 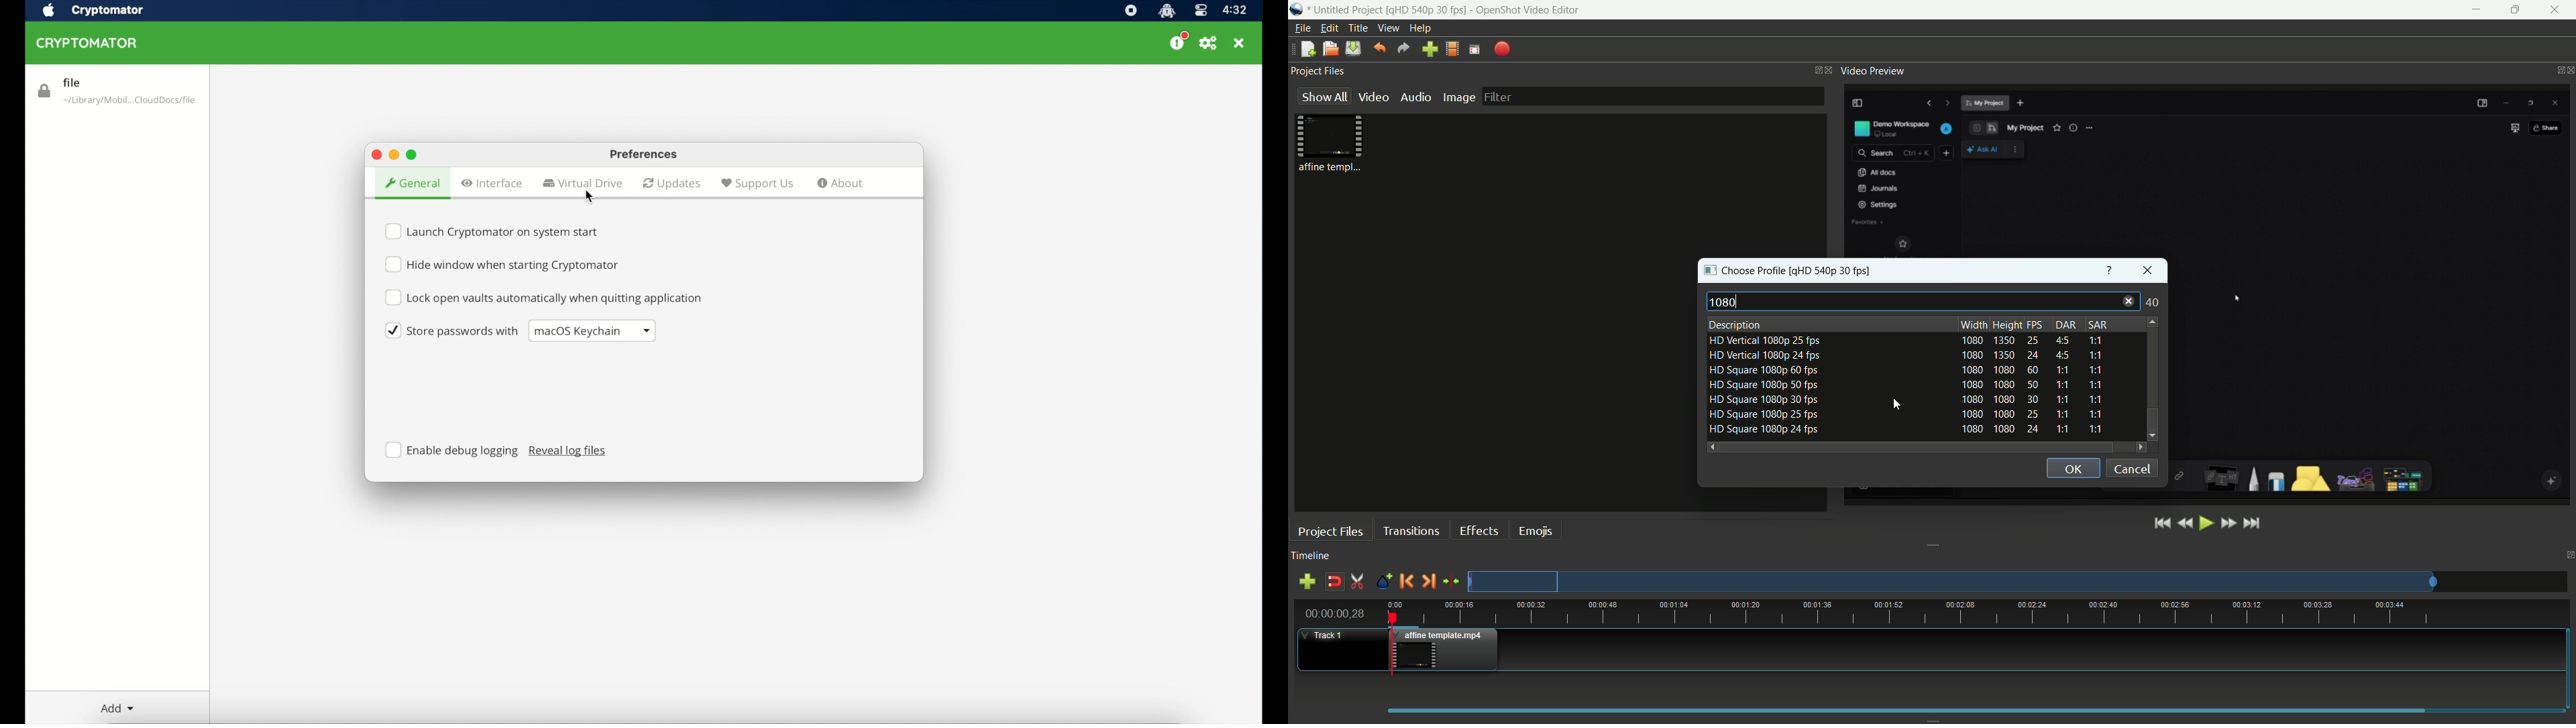 I want to click on dropdown, so click(x=592, y=330).